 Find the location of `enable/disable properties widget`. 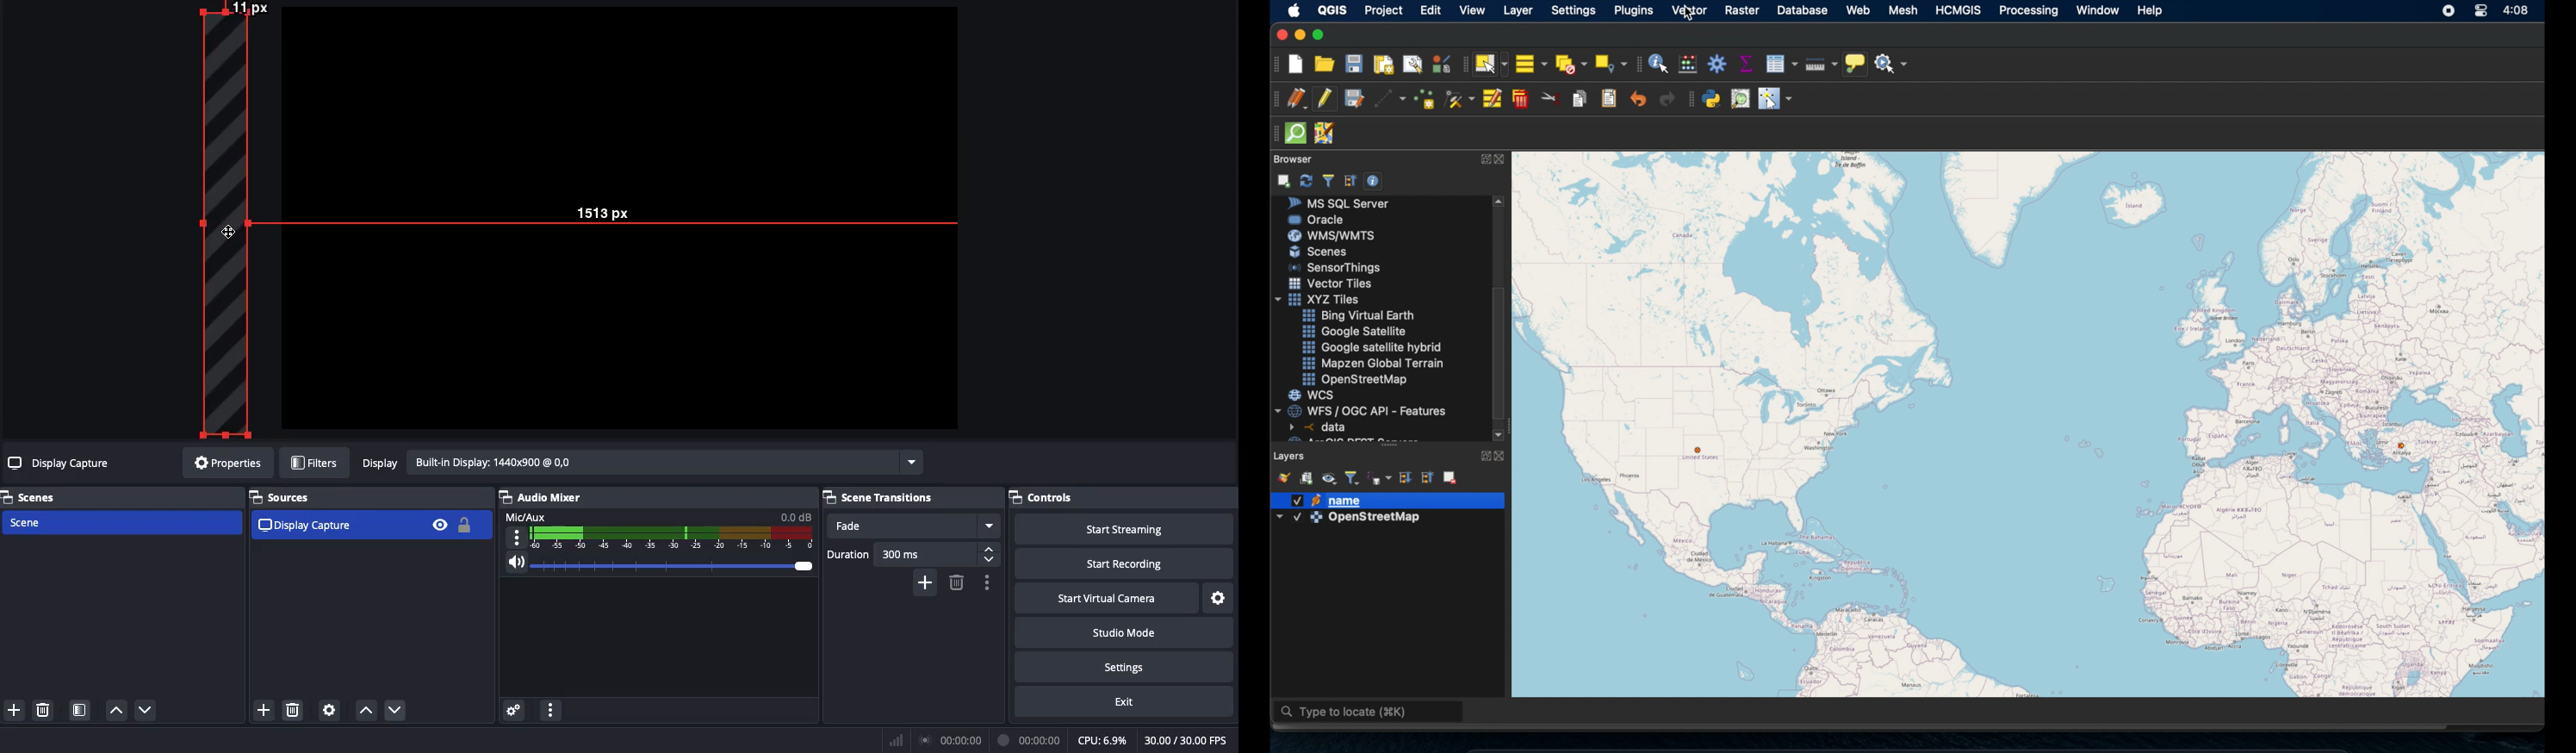

enable/disable properties widget is located at coordinates (1376, 181).